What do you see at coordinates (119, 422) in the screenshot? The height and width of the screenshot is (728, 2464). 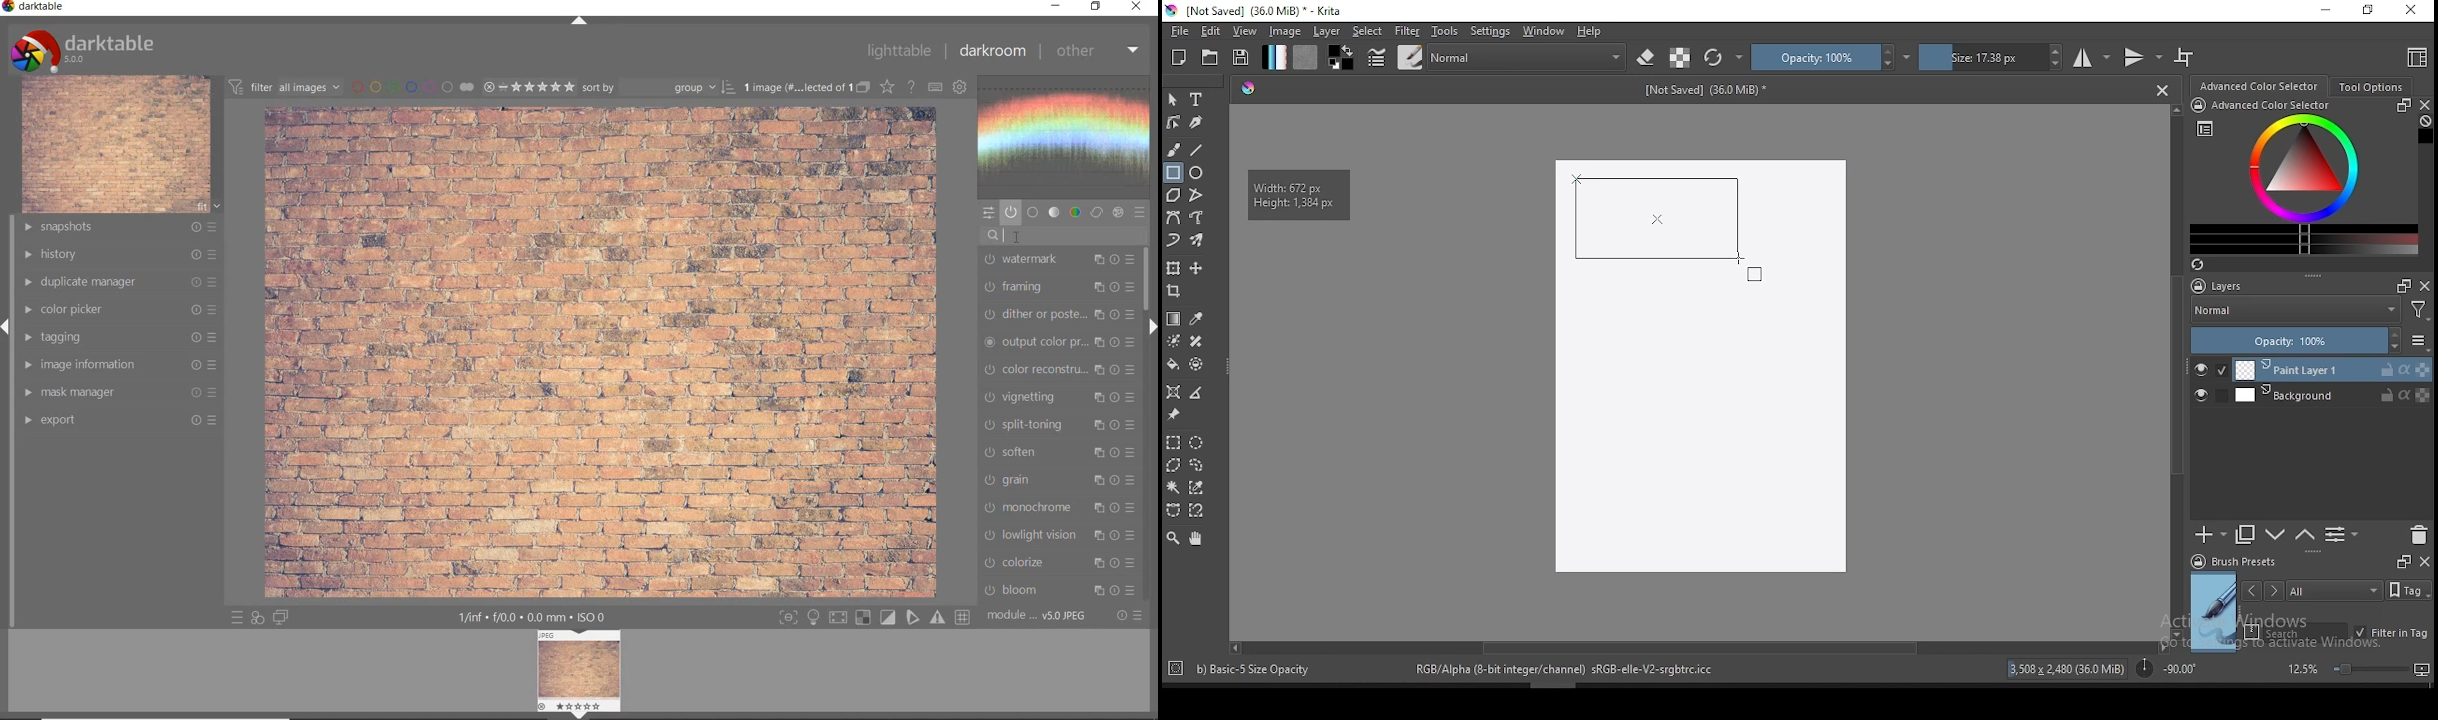 I see `export` at bounding box center [119, 422].